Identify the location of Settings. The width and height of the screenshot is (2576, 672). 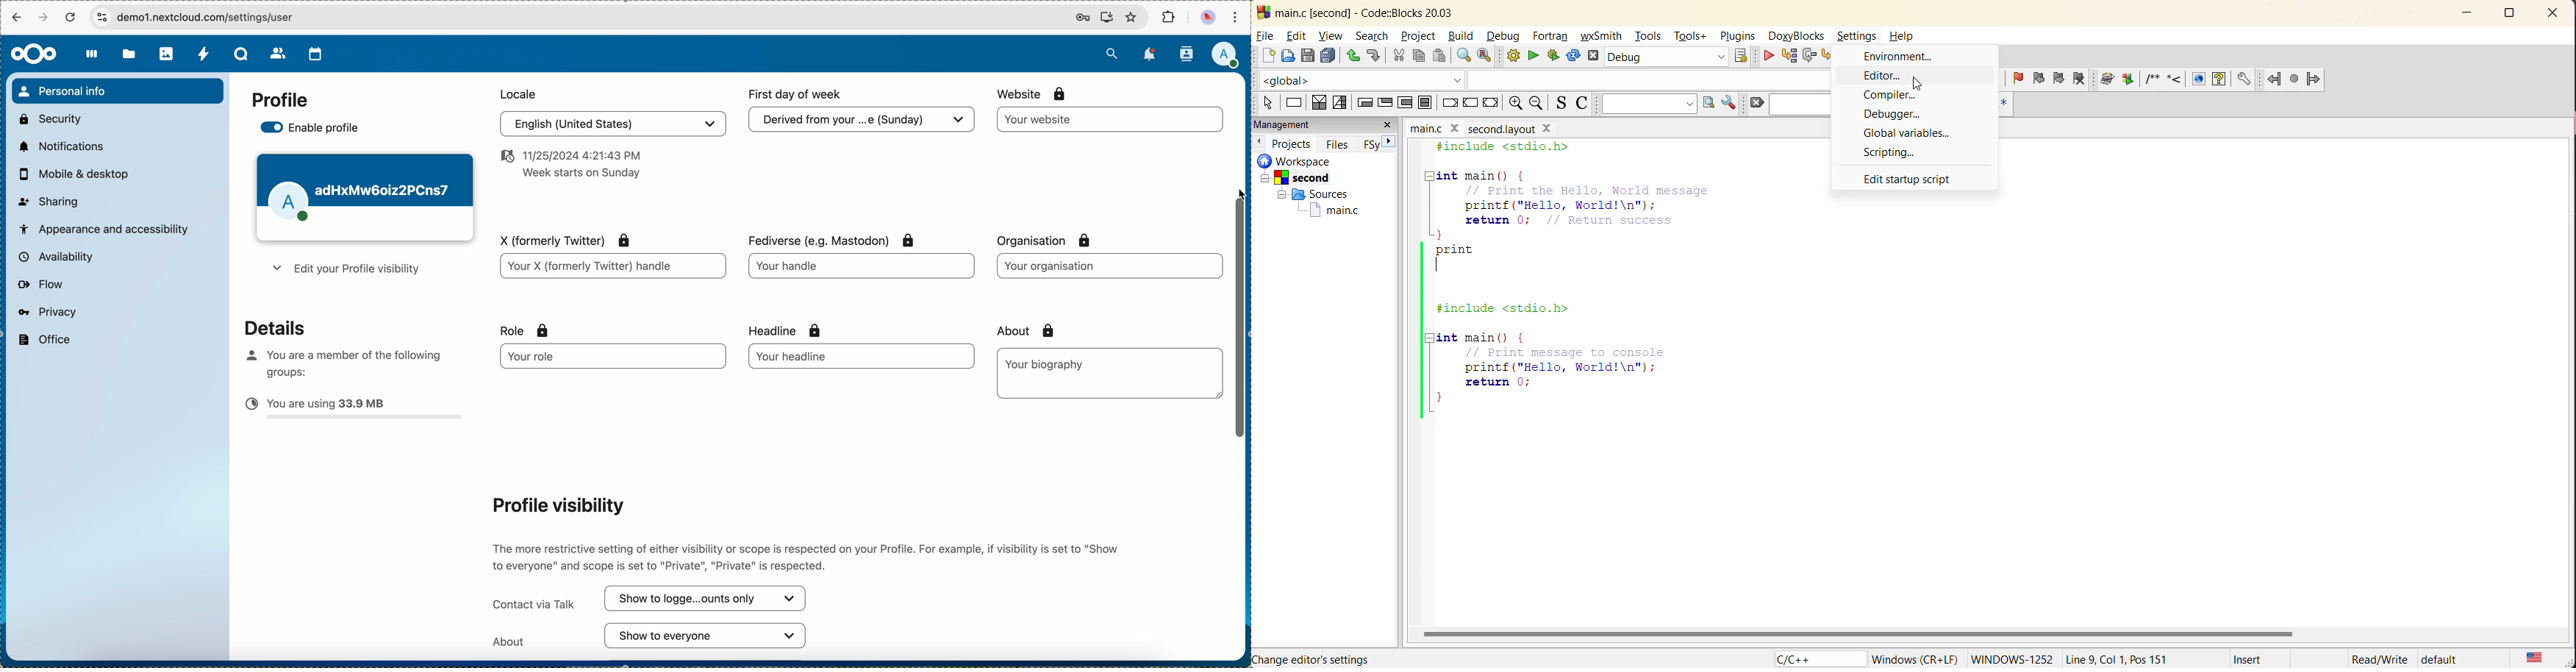
(1859, 35).